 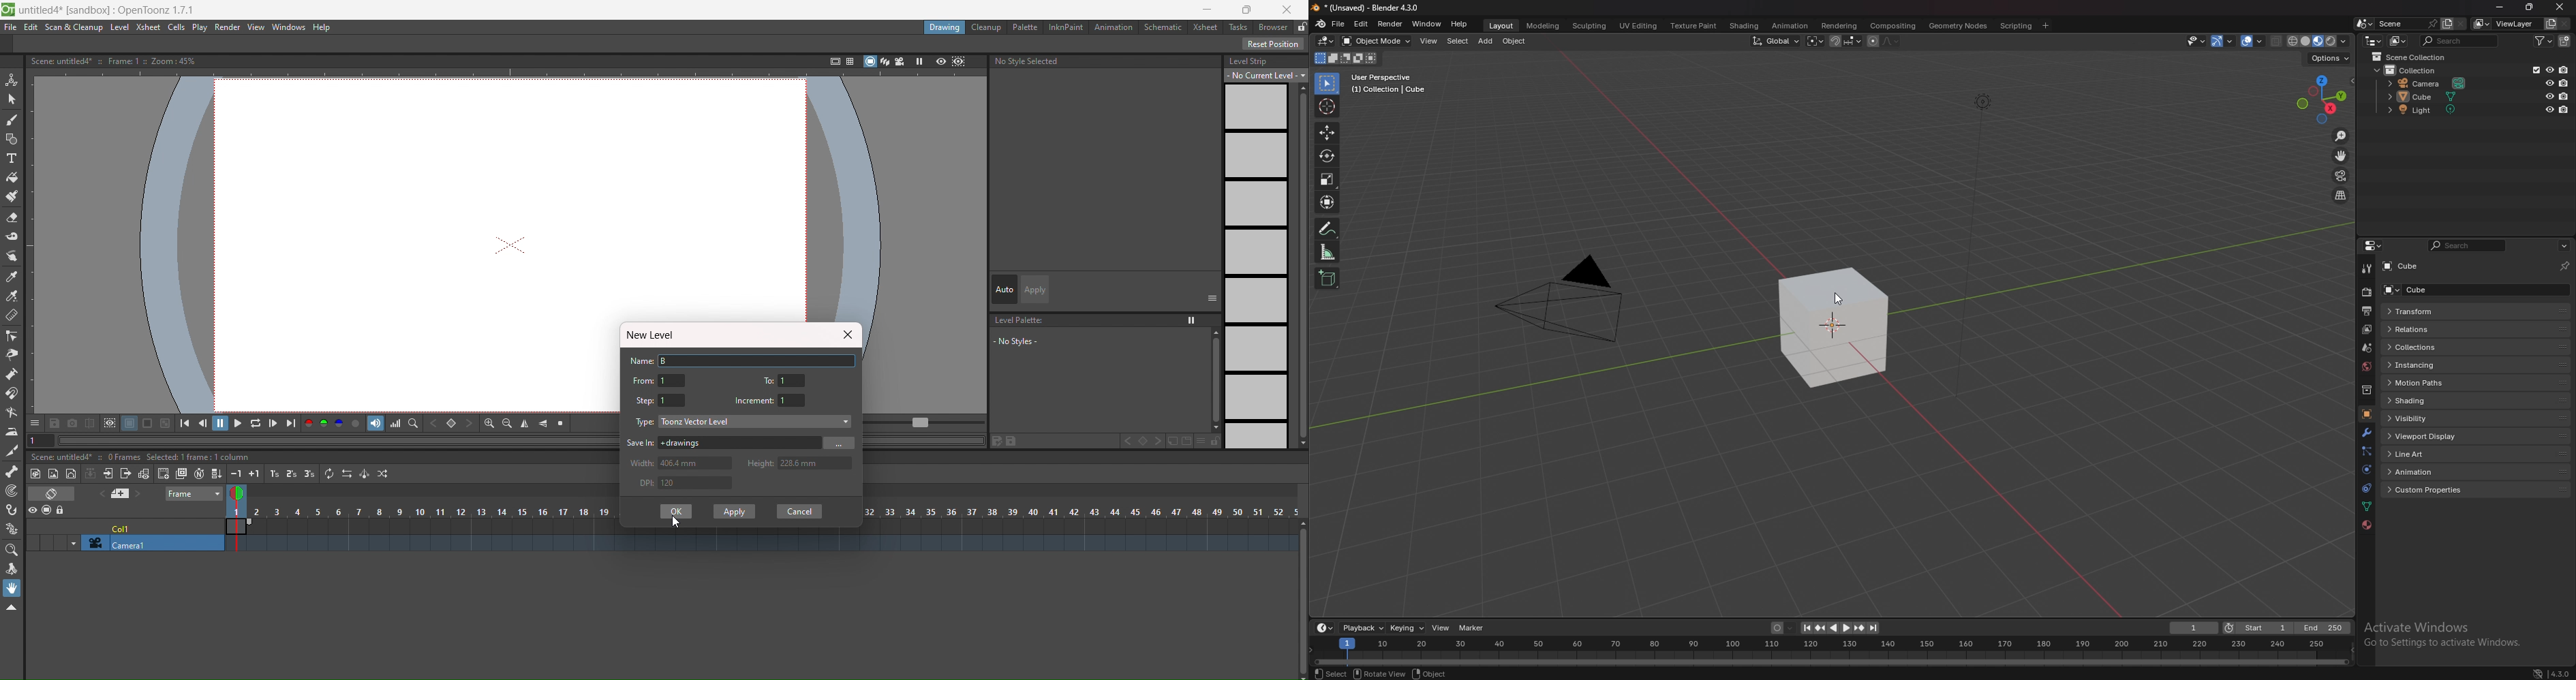 I want to click on type, so click(x=645, y=422).